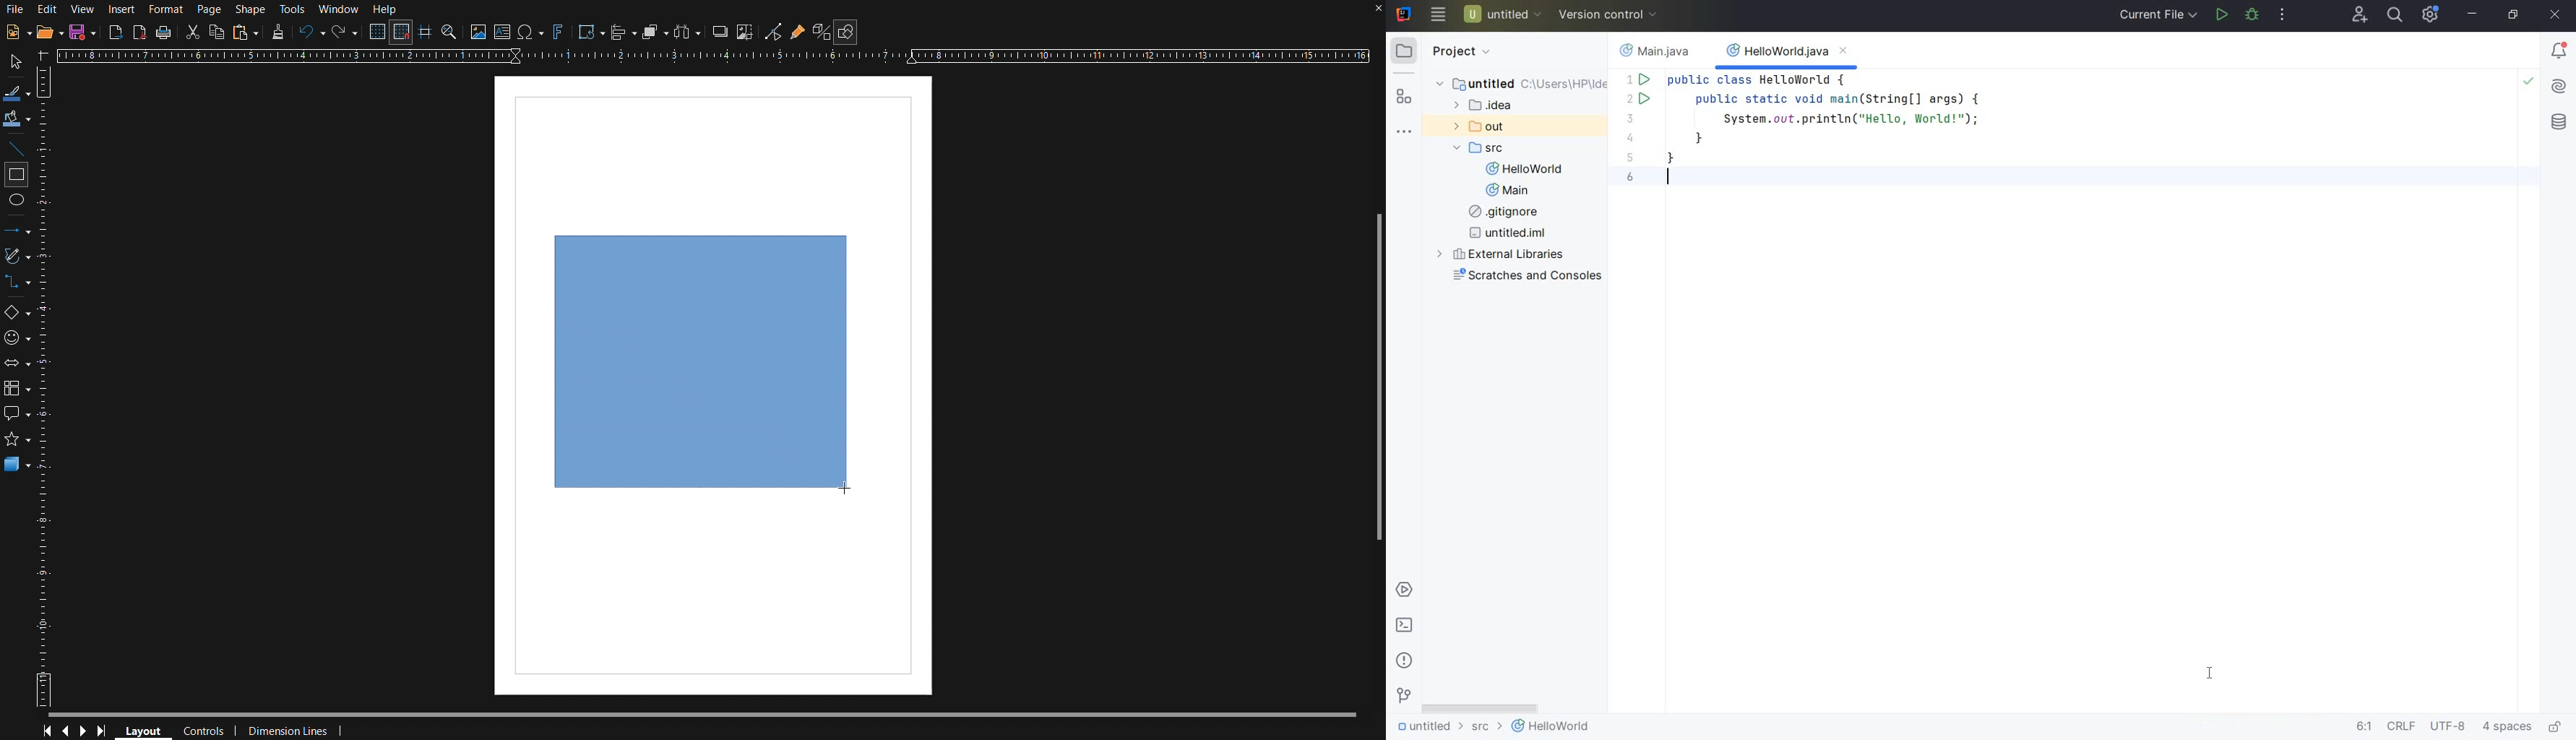 The image size is (2576, 756). I want to click on First Page, so click(45, 731).